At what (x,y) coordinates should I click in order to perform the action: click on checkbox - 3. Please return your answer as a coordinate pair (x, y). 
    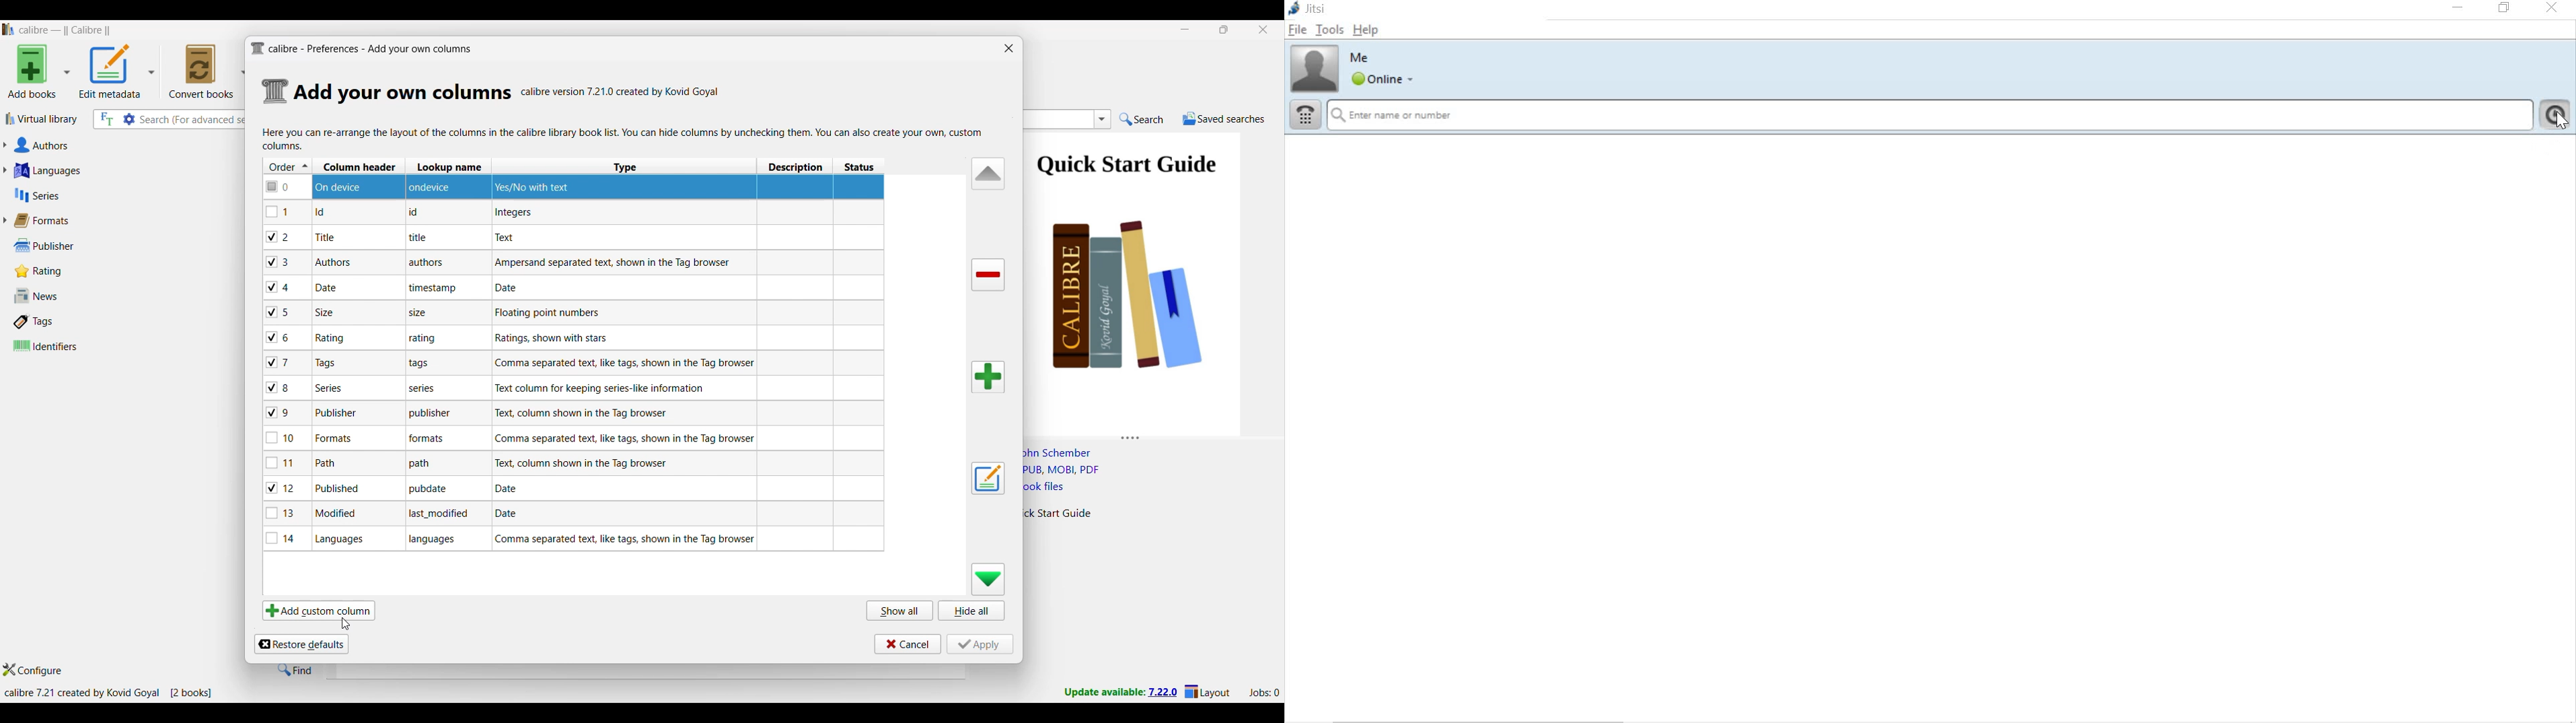
    Looking at the image, I should click on (279, 262).